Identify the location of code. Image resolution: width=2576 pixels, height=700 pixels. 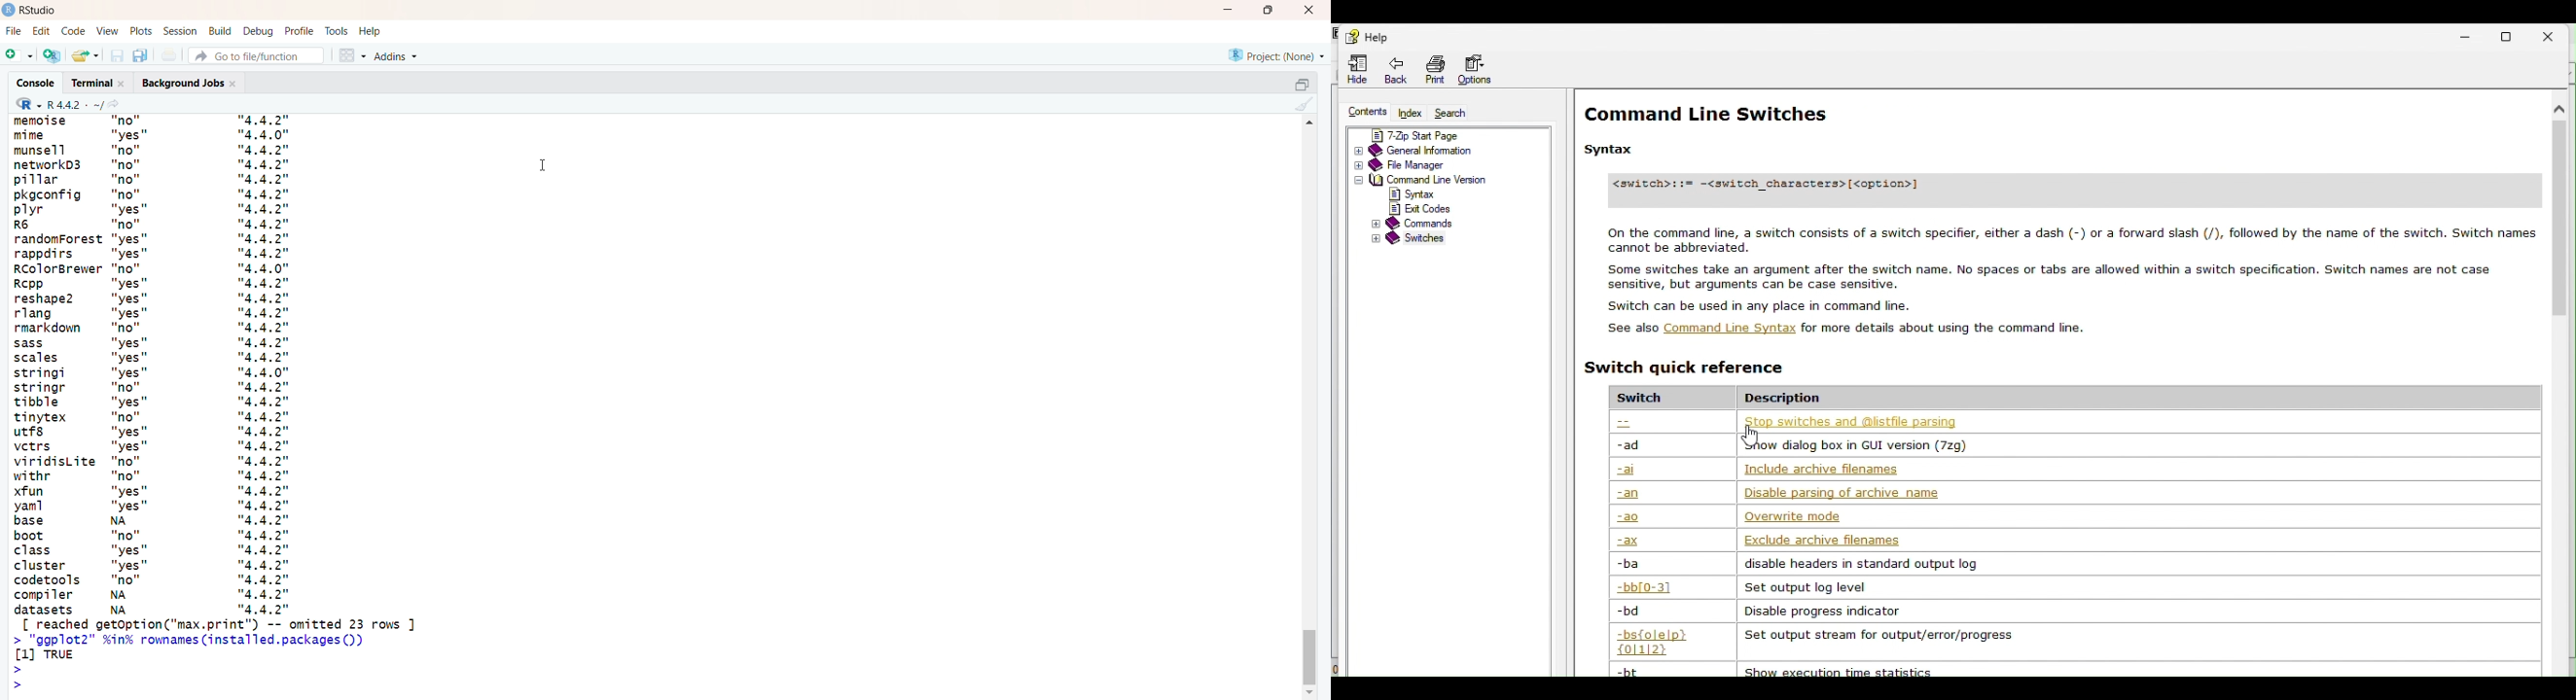
(73, 31).